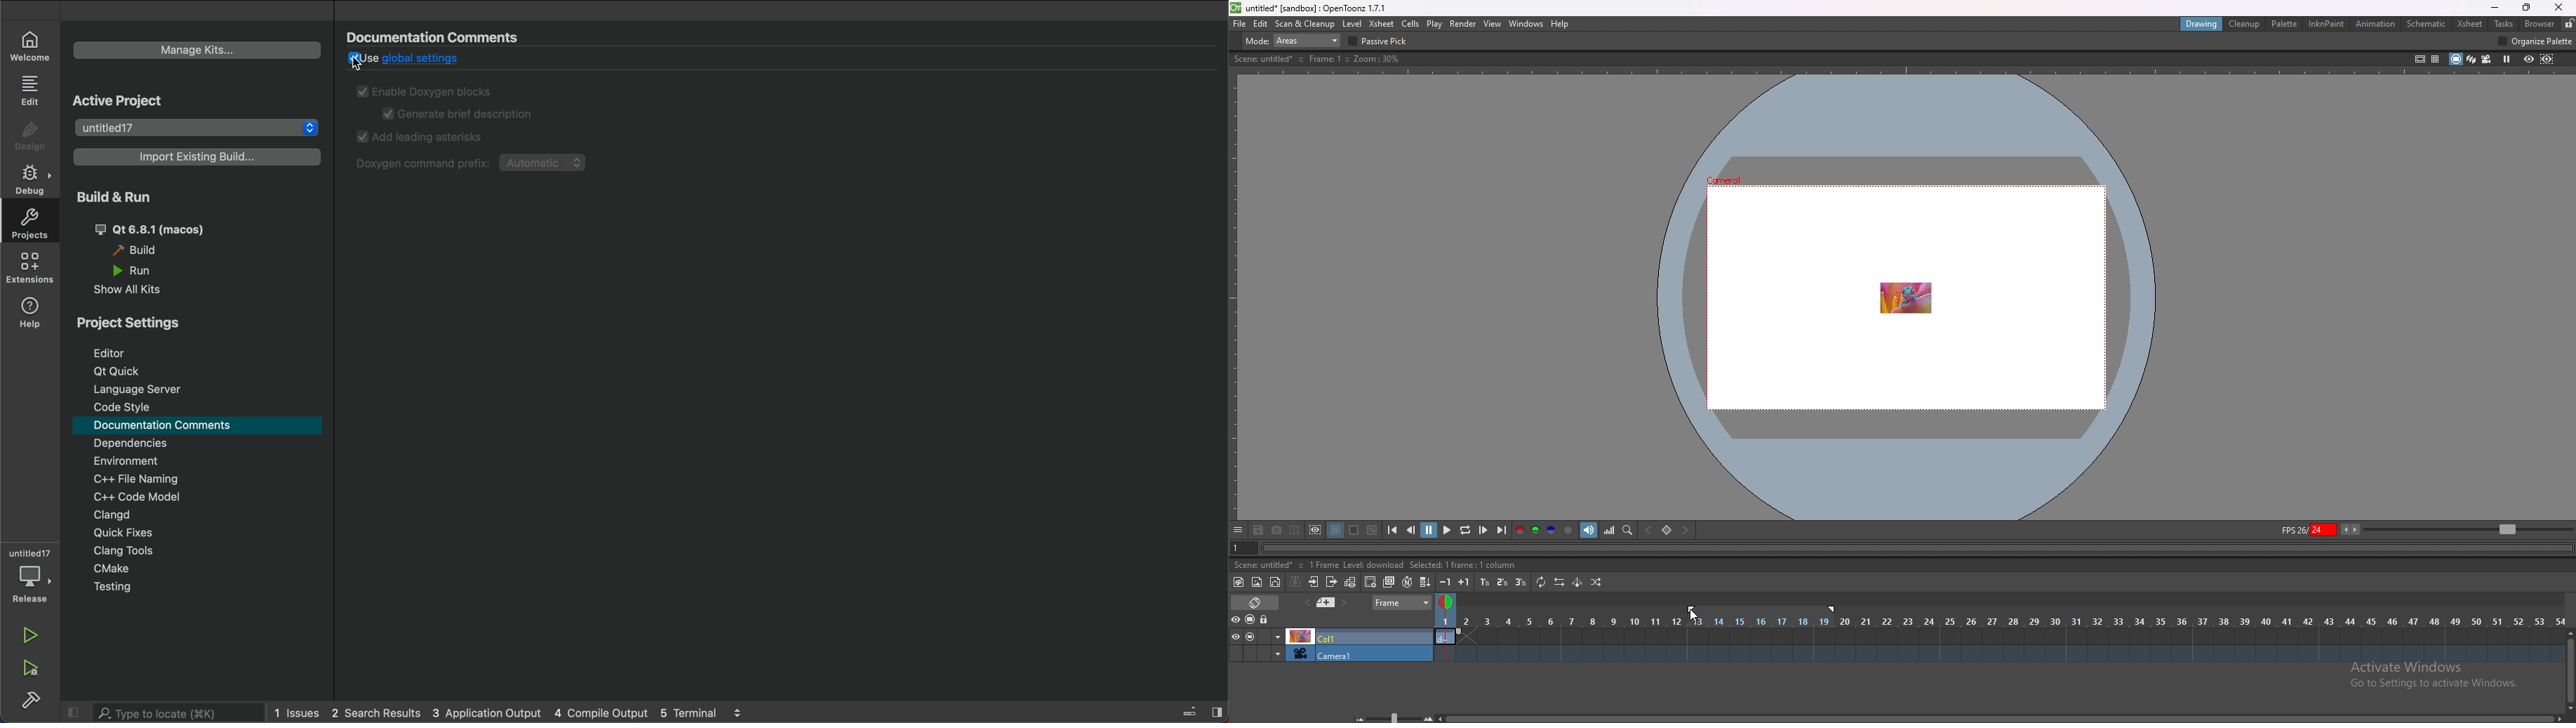 Image resolution: width=2576 pixels, height=728 pixels. Describe the element at coordinates (519, 714) in the screenshot. I see `logs` at that location.